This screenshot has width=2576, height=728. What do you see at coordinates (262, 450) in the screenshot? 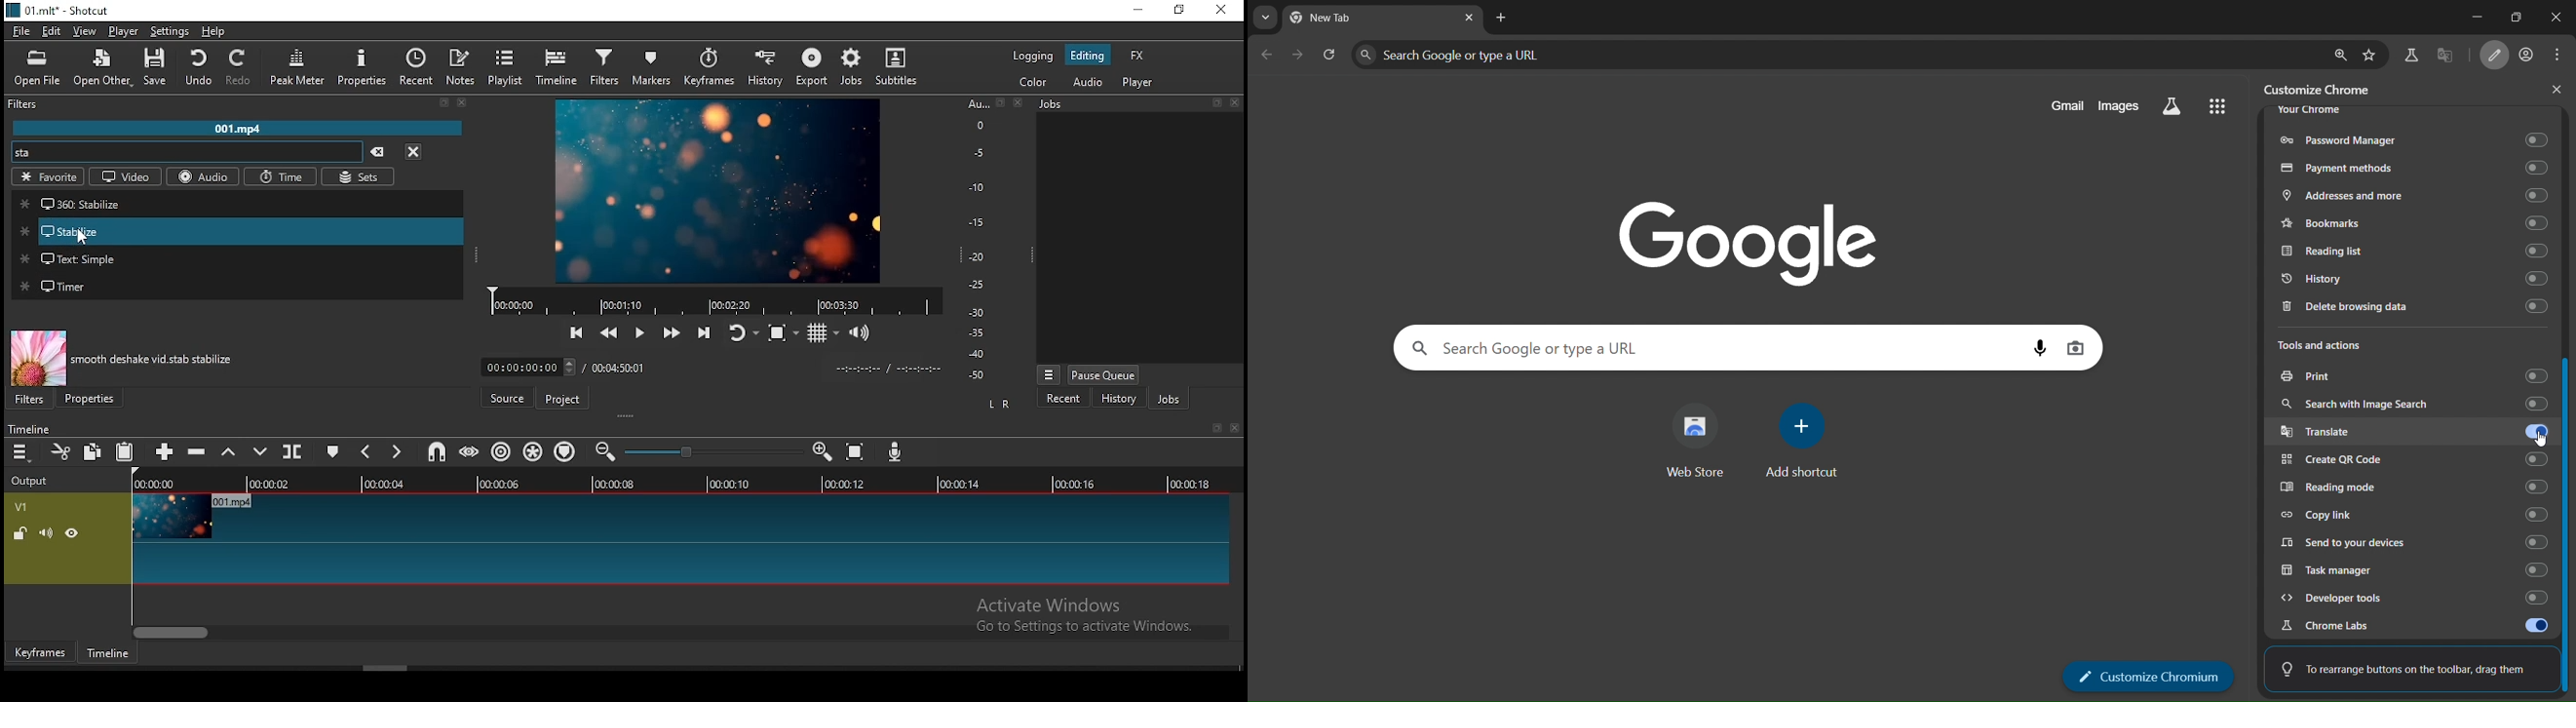
I see `overwrite` at bounding box center [262, 450].